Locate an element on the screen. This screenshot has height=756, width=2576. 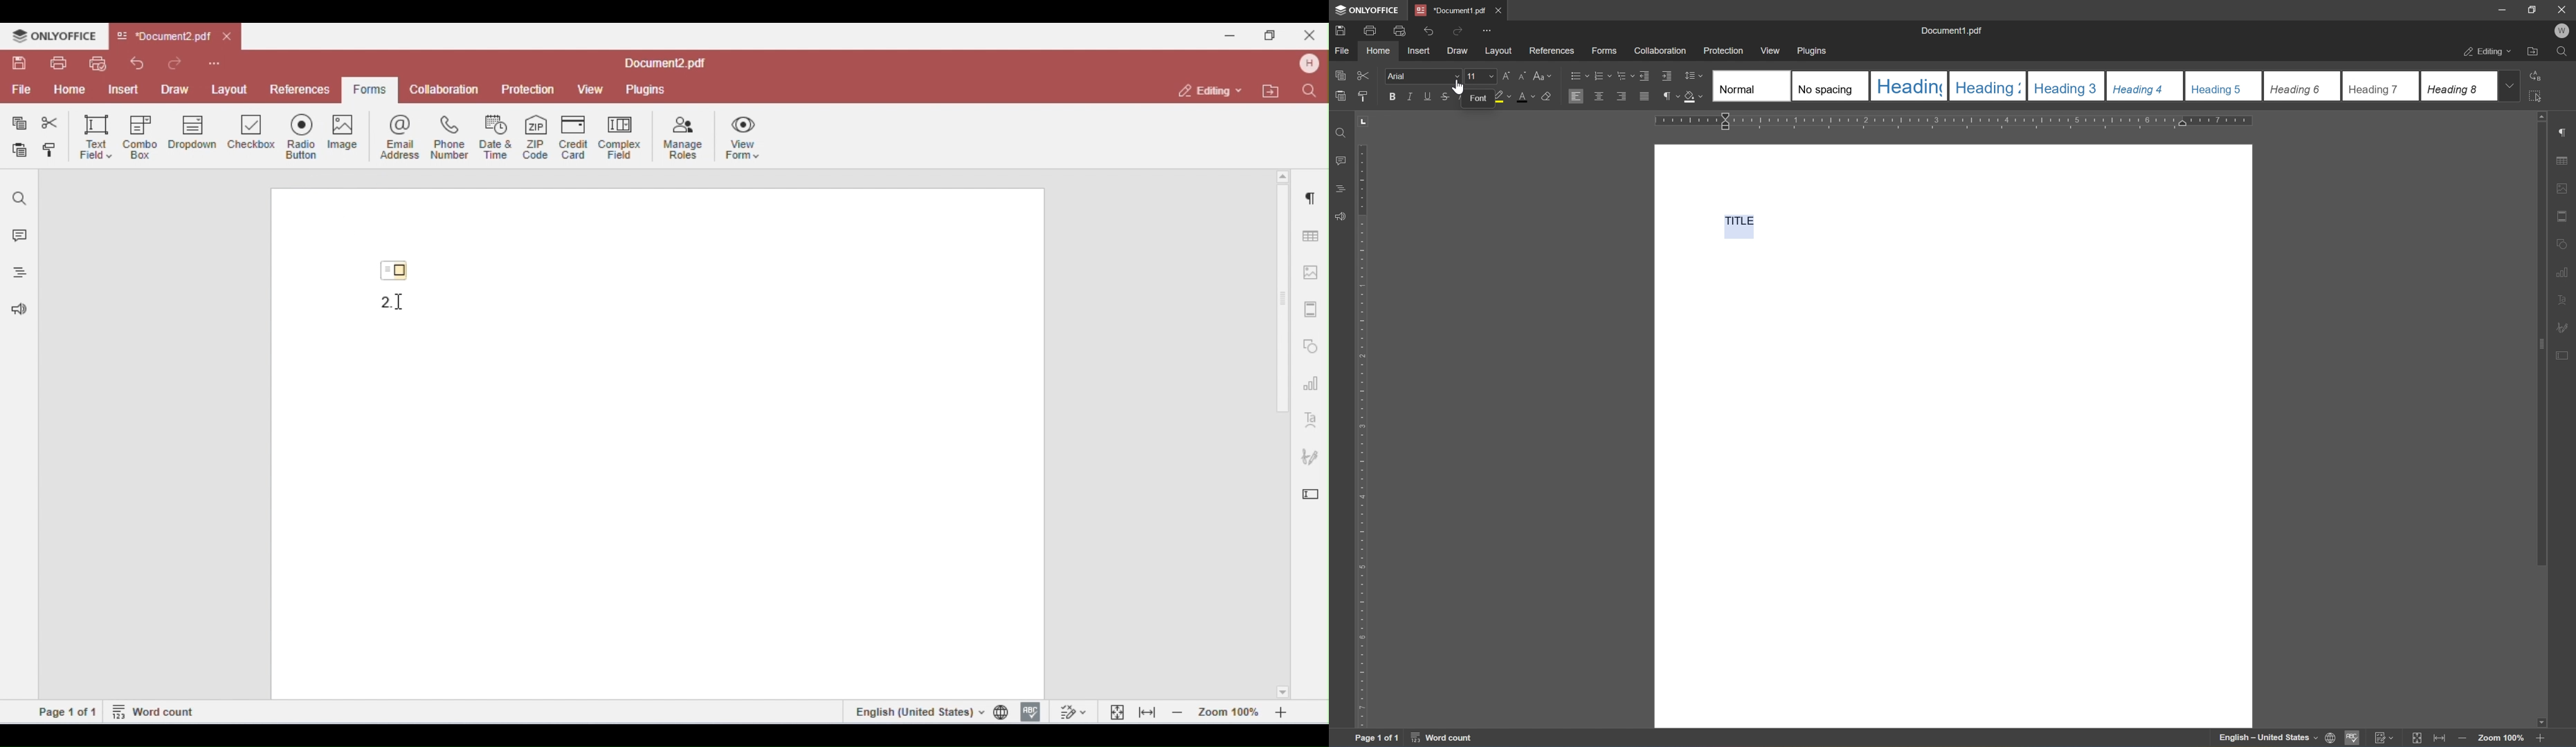
comments is located at coordinates (1340, 189).